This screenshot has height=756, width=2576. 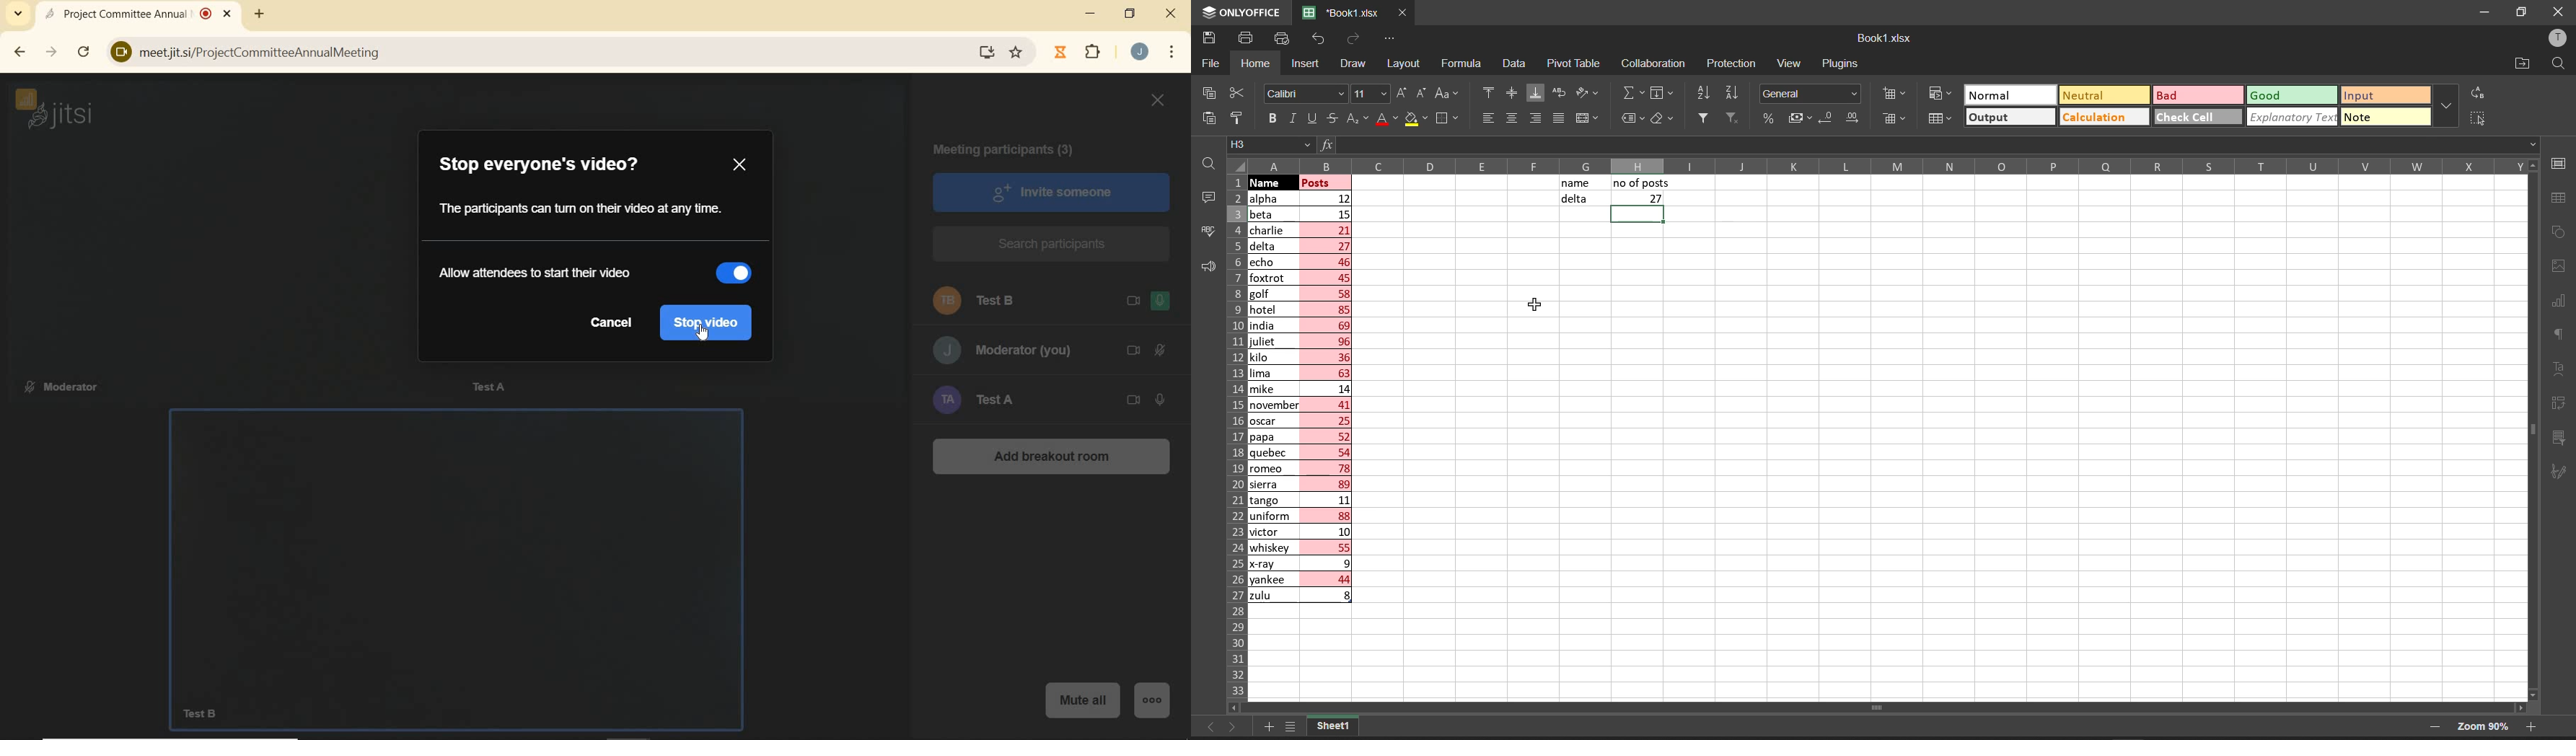 What do you see at coordinates (1403, 13) in the screenshot?
I see `close workbook` at bounding box center [1403, 13].